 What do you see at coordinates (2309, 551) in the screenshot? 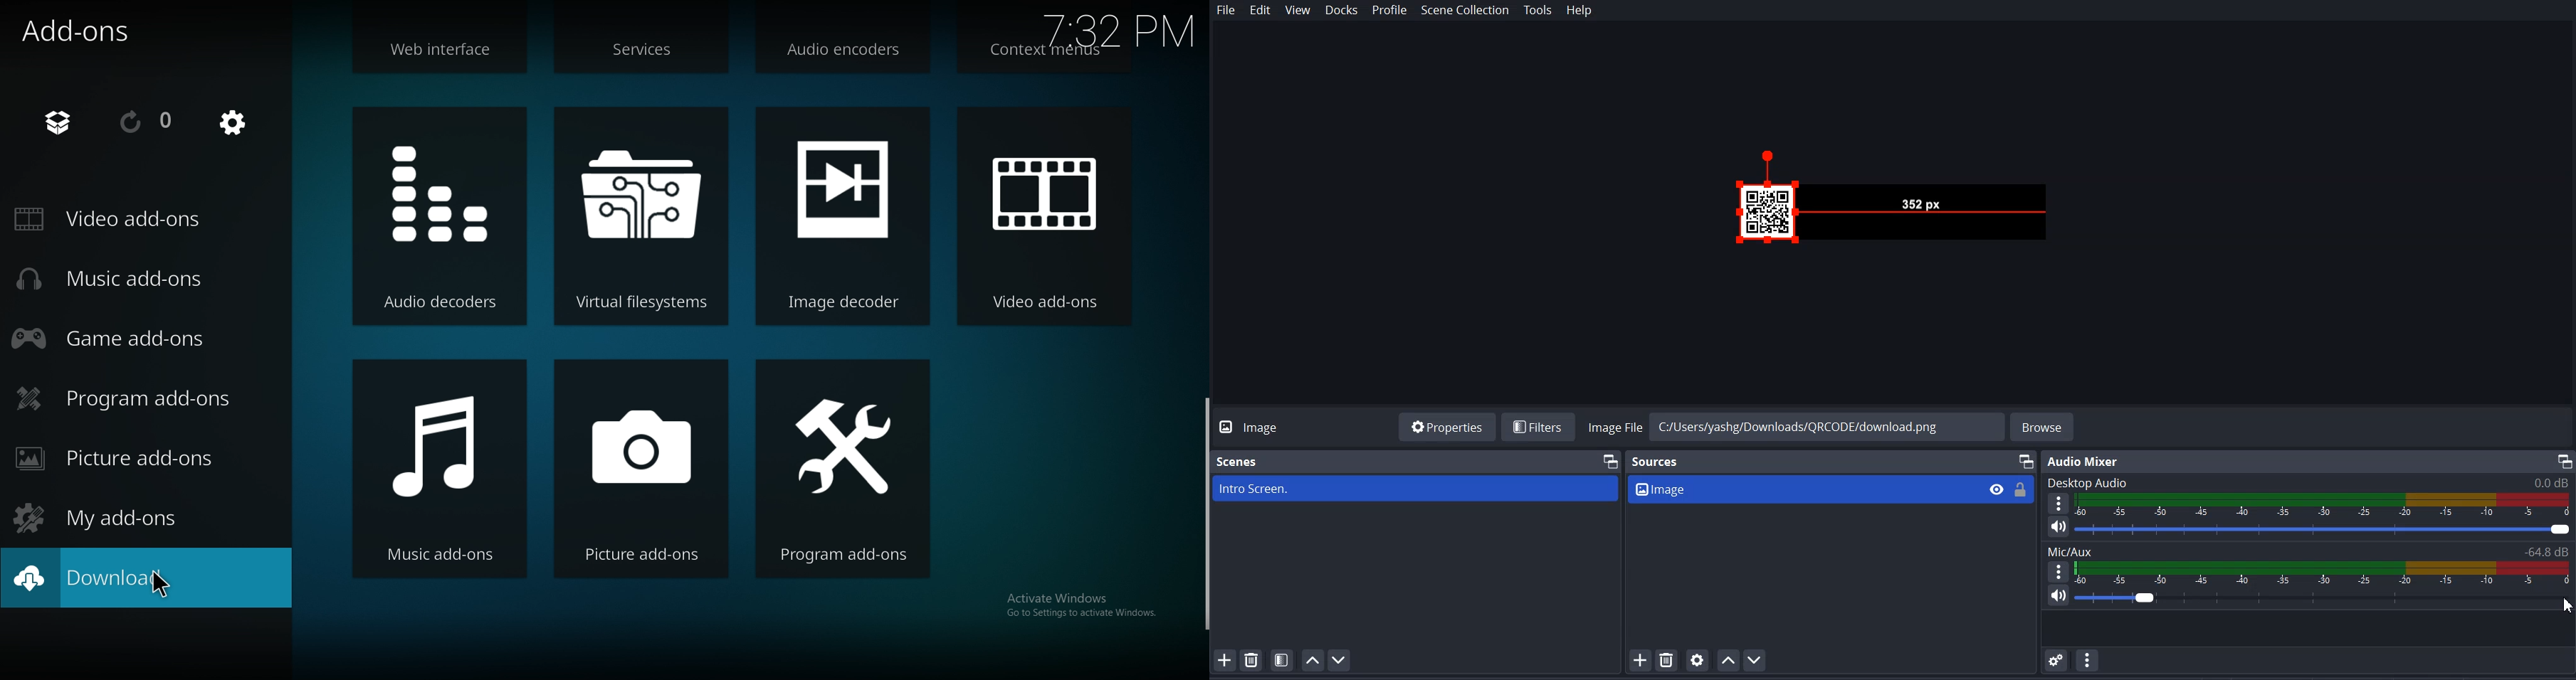
I see `Text` at bounding box center [2309, 551].